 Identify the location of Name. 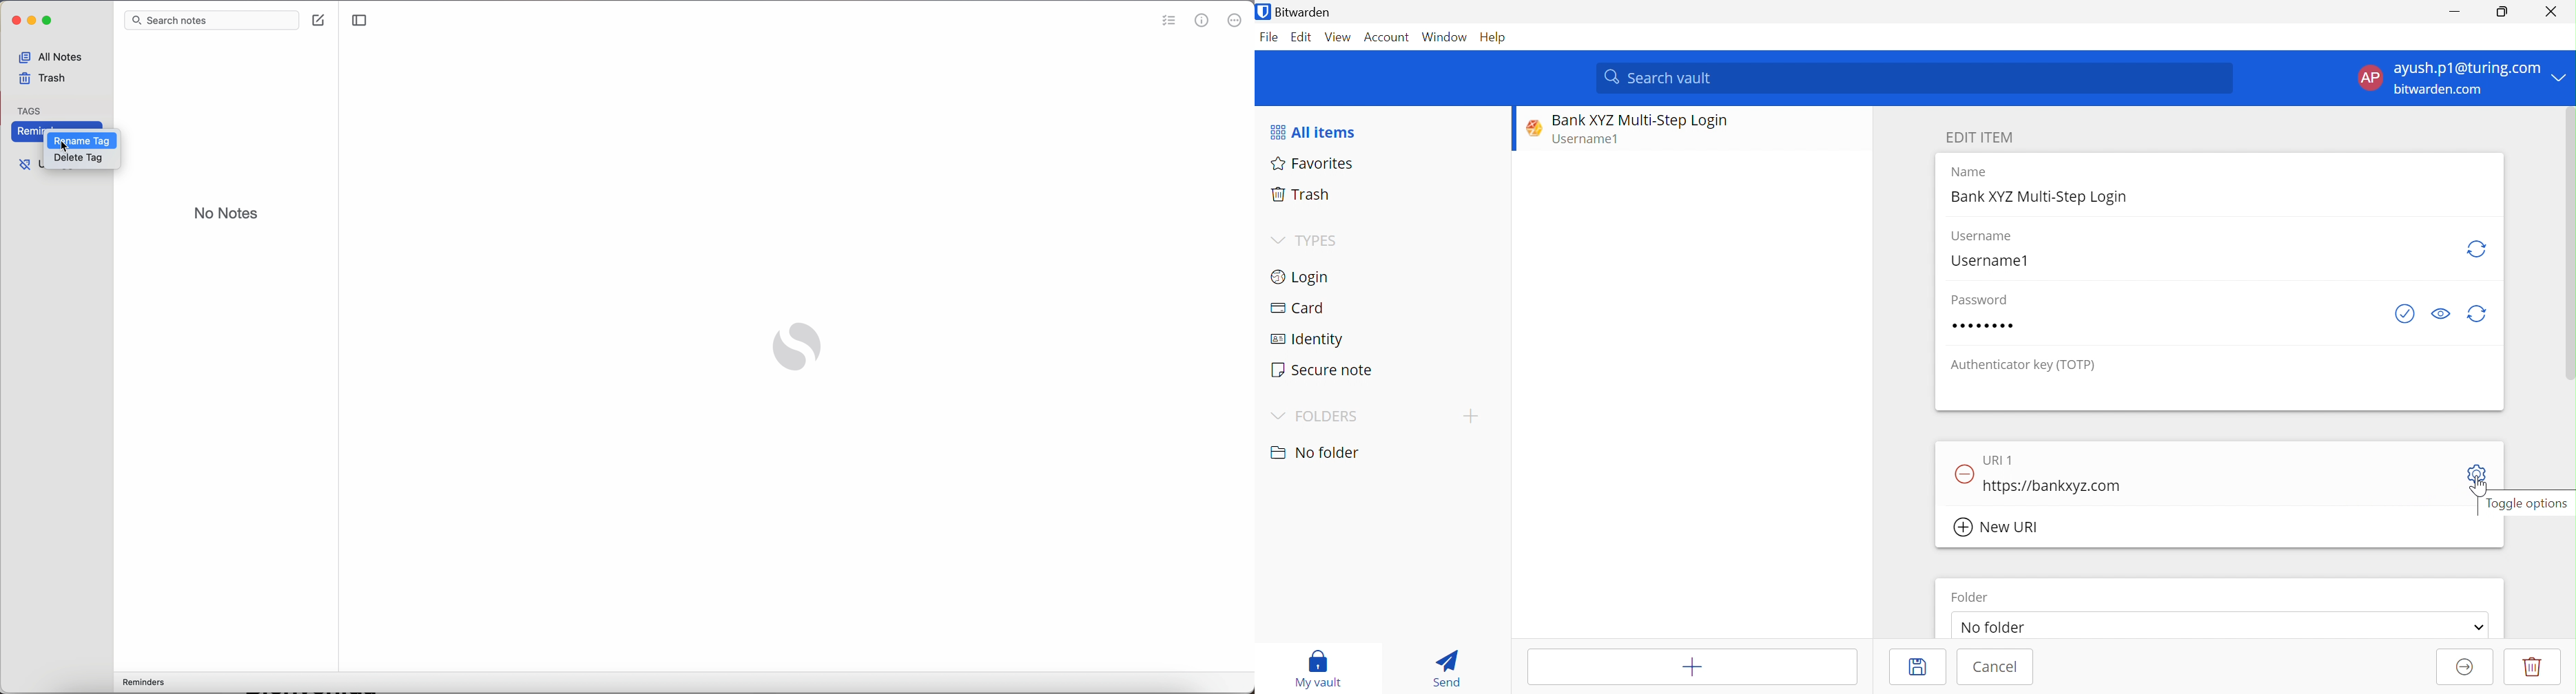
(1972, 172).